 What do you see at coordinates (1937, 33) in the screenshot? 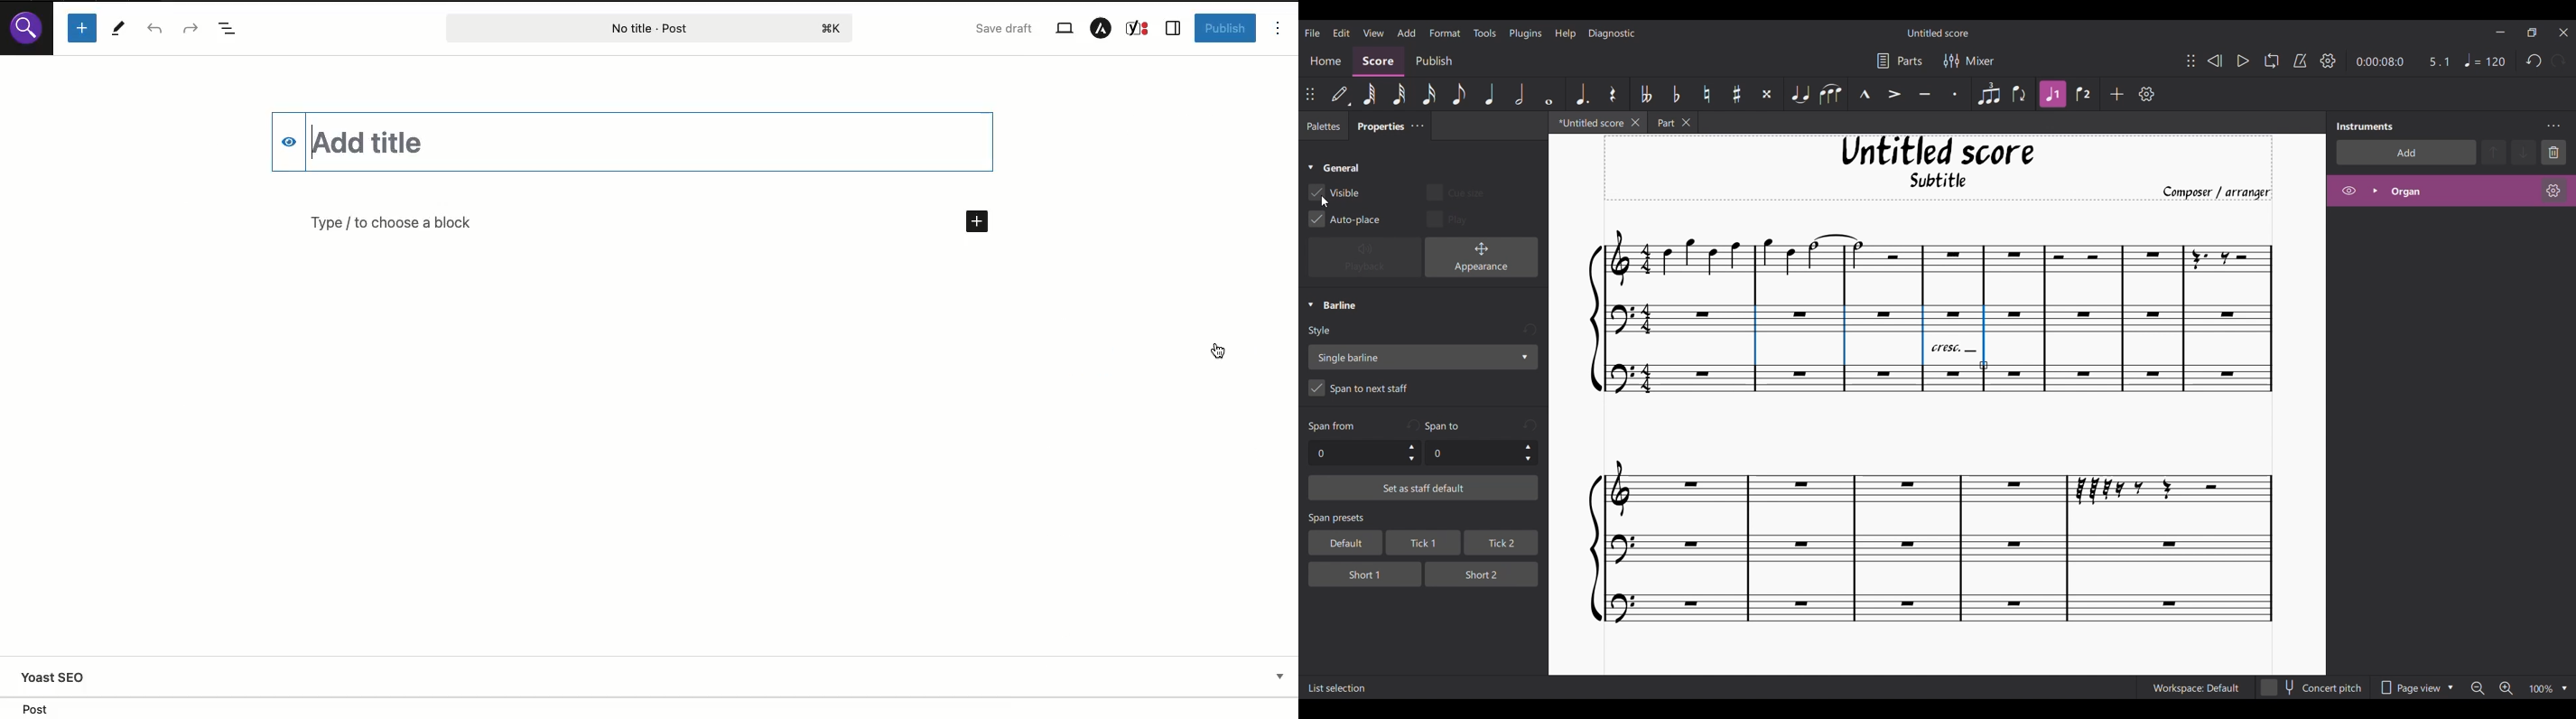
I see `Score title` at bounding box center [1937, 33].